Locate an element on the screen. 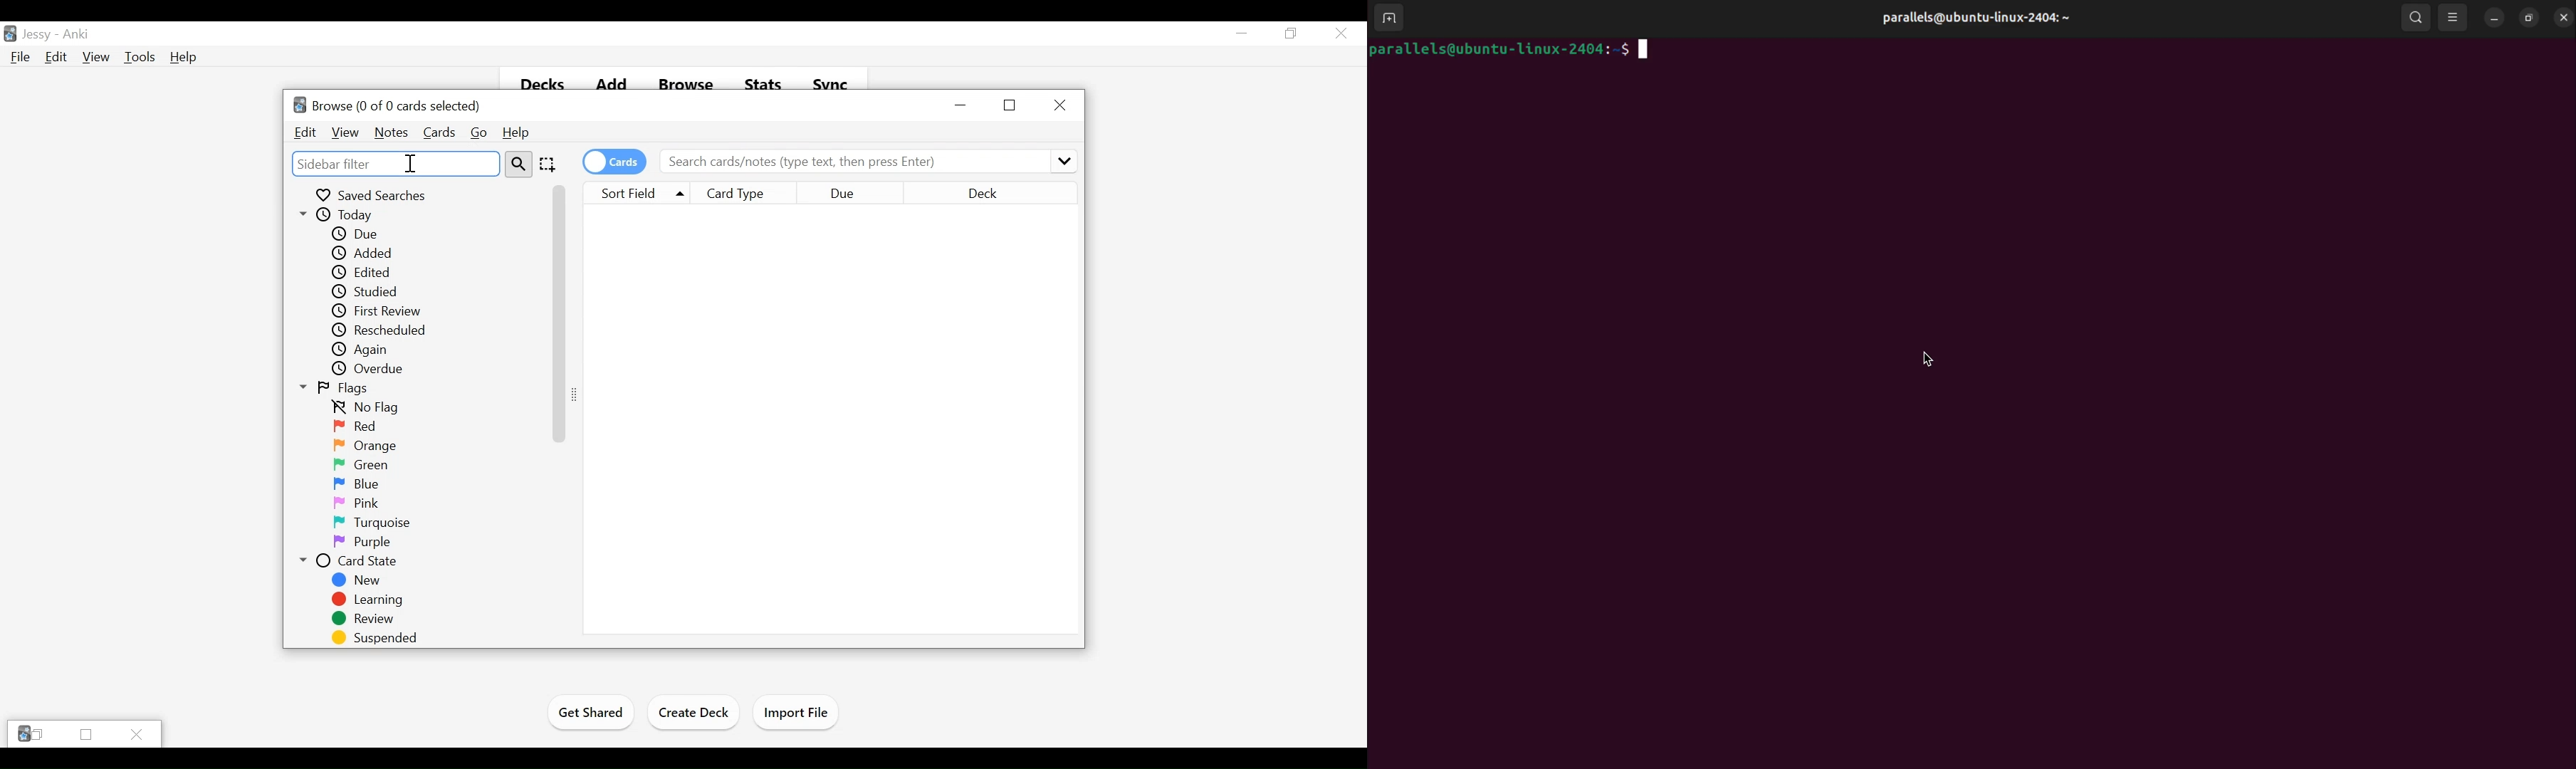 Image resolution: width=2576 pixels, height=784 pixels. Studie is located at coordinates (365, 291).